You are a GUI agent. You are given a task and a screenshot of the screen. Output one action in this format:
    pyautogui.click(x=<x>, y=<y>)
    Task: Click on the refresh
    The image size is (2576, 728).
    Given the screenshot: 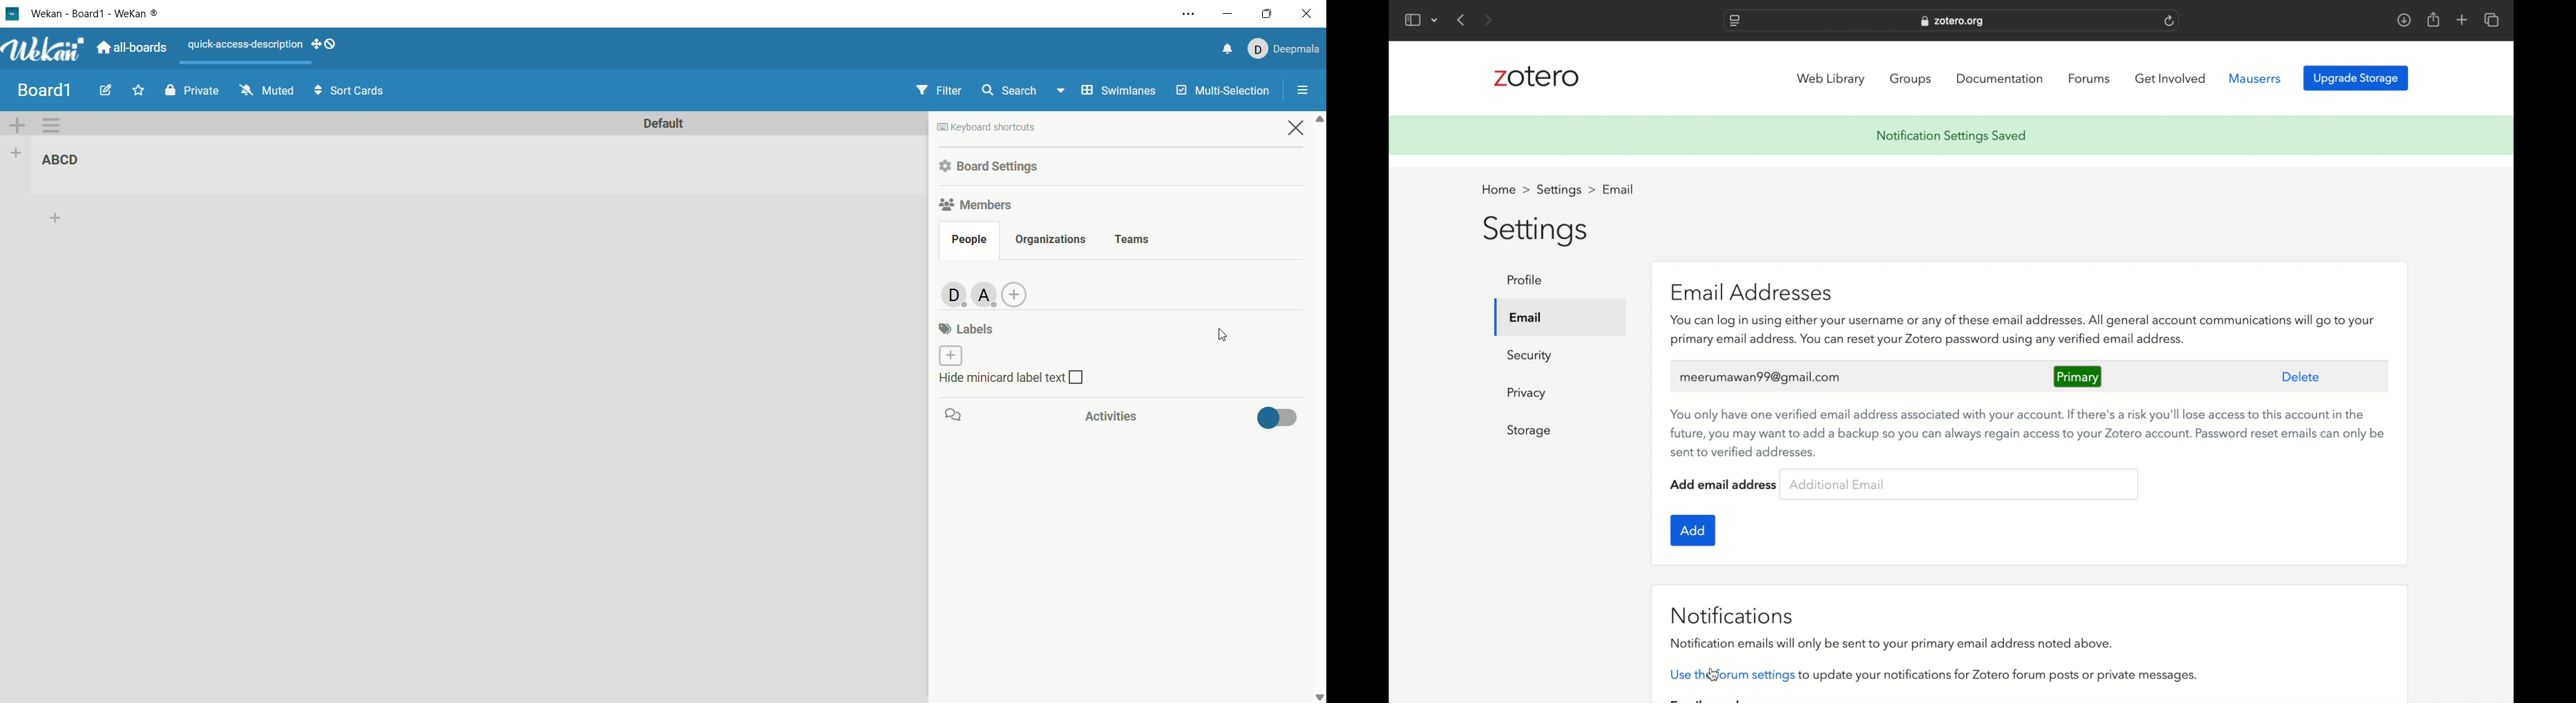 What is the action you would take?
    pyautogui.click(x=2170, y=21)
    